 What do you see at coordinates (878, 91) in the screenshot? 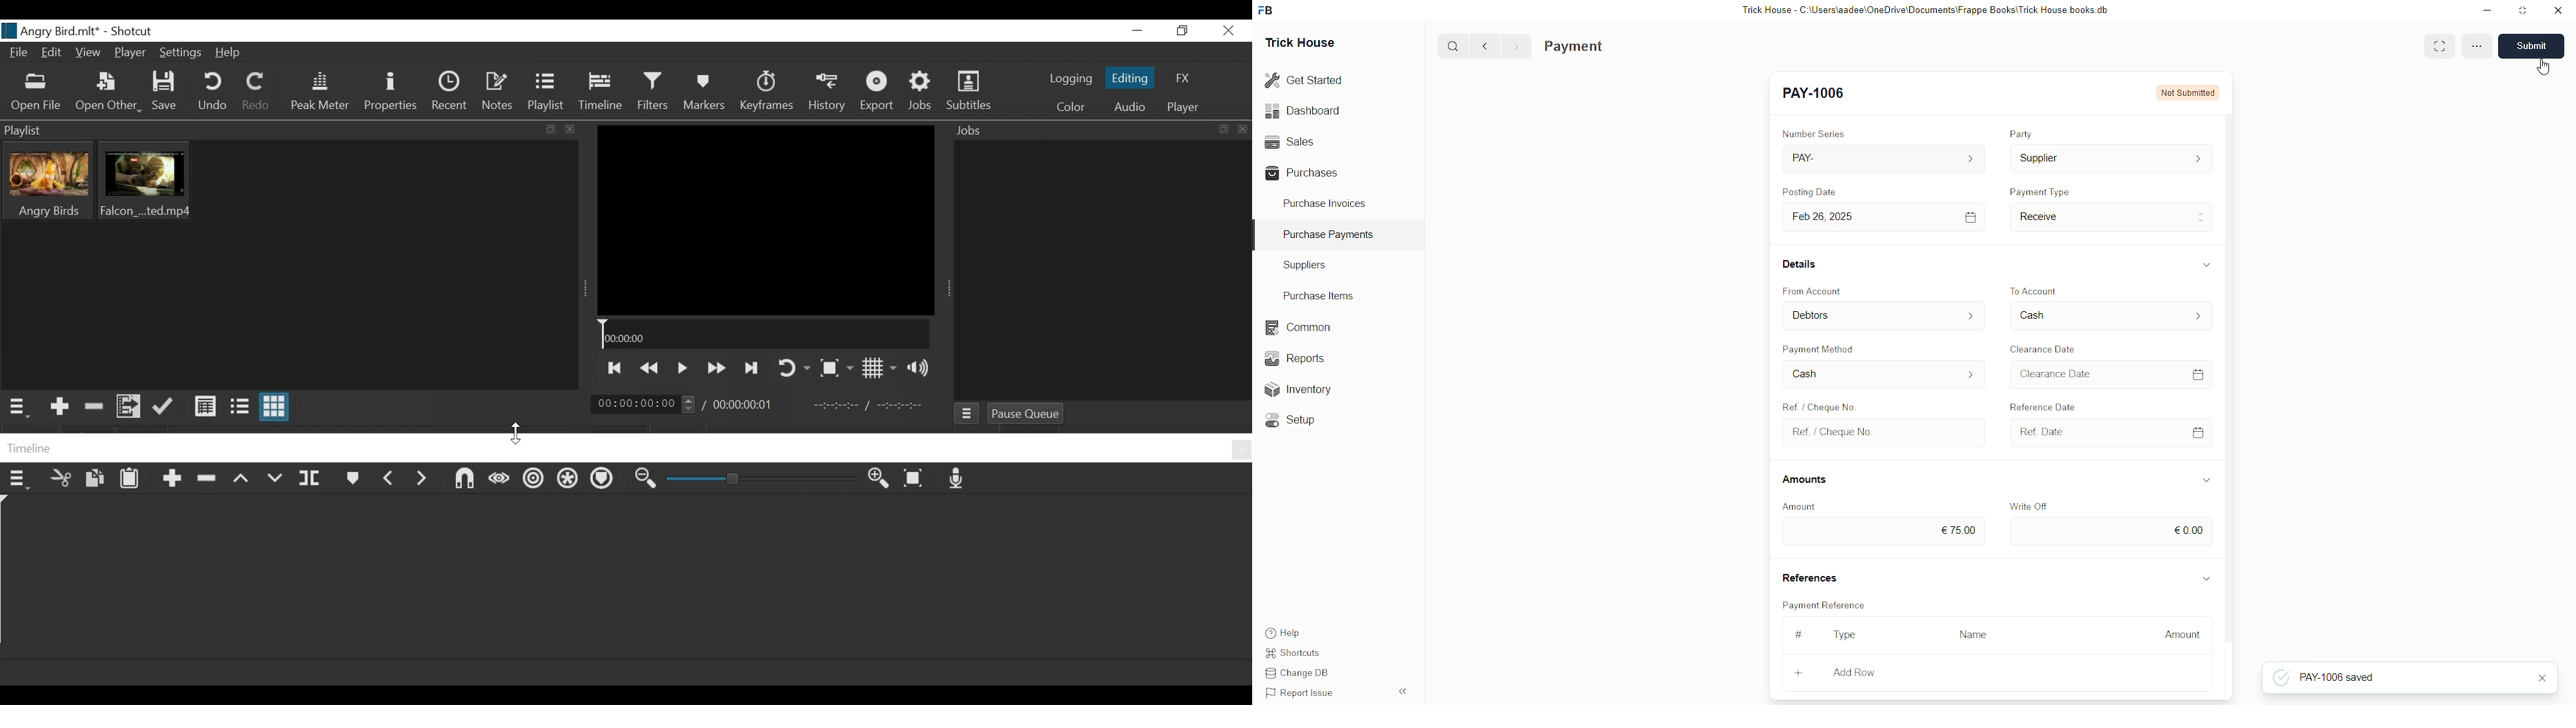
I see `Export` at bounding box center [878, 91].